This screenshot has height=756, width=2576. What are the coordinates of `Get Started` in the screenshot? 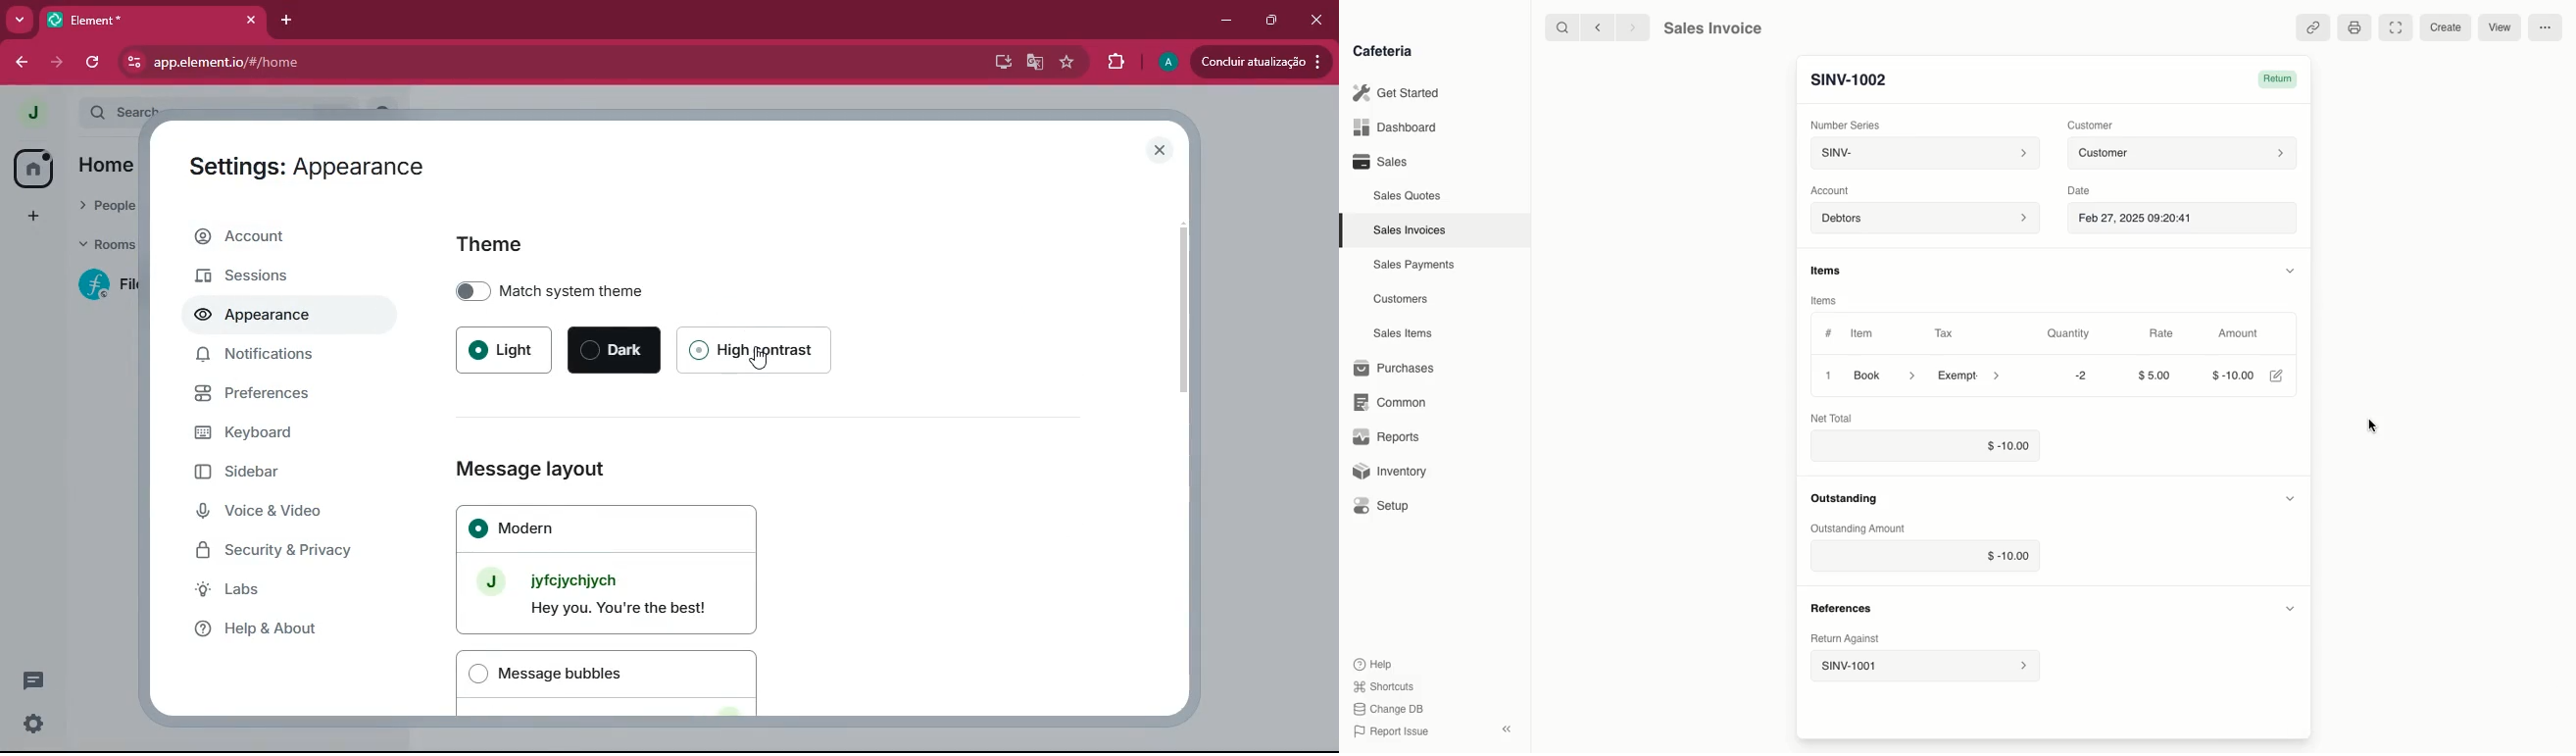 It's located at (1397, 92).